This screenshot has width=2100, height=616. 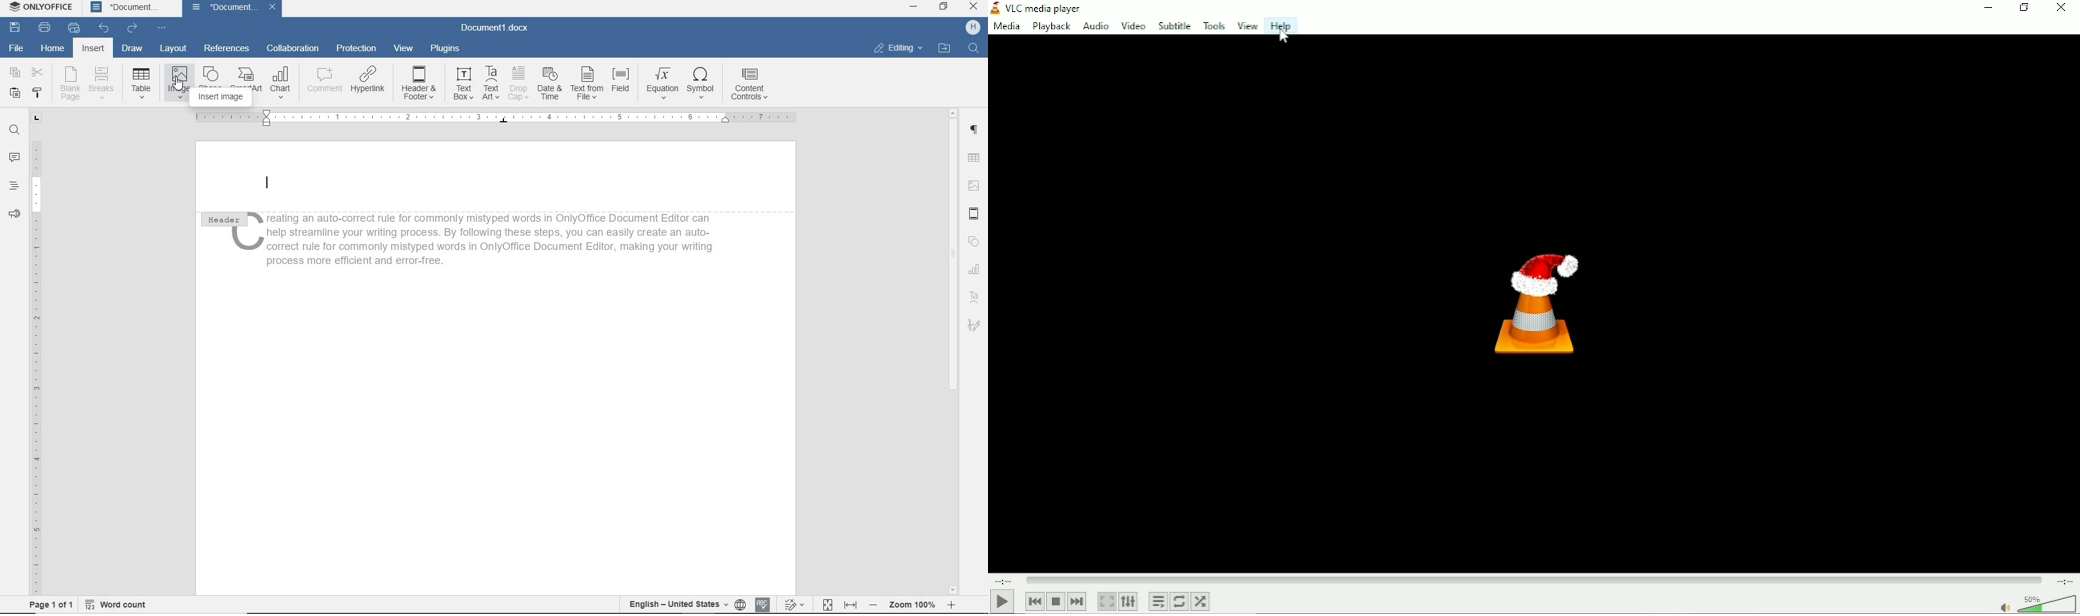 I want to click on Word count, so click(x=115, y=605).